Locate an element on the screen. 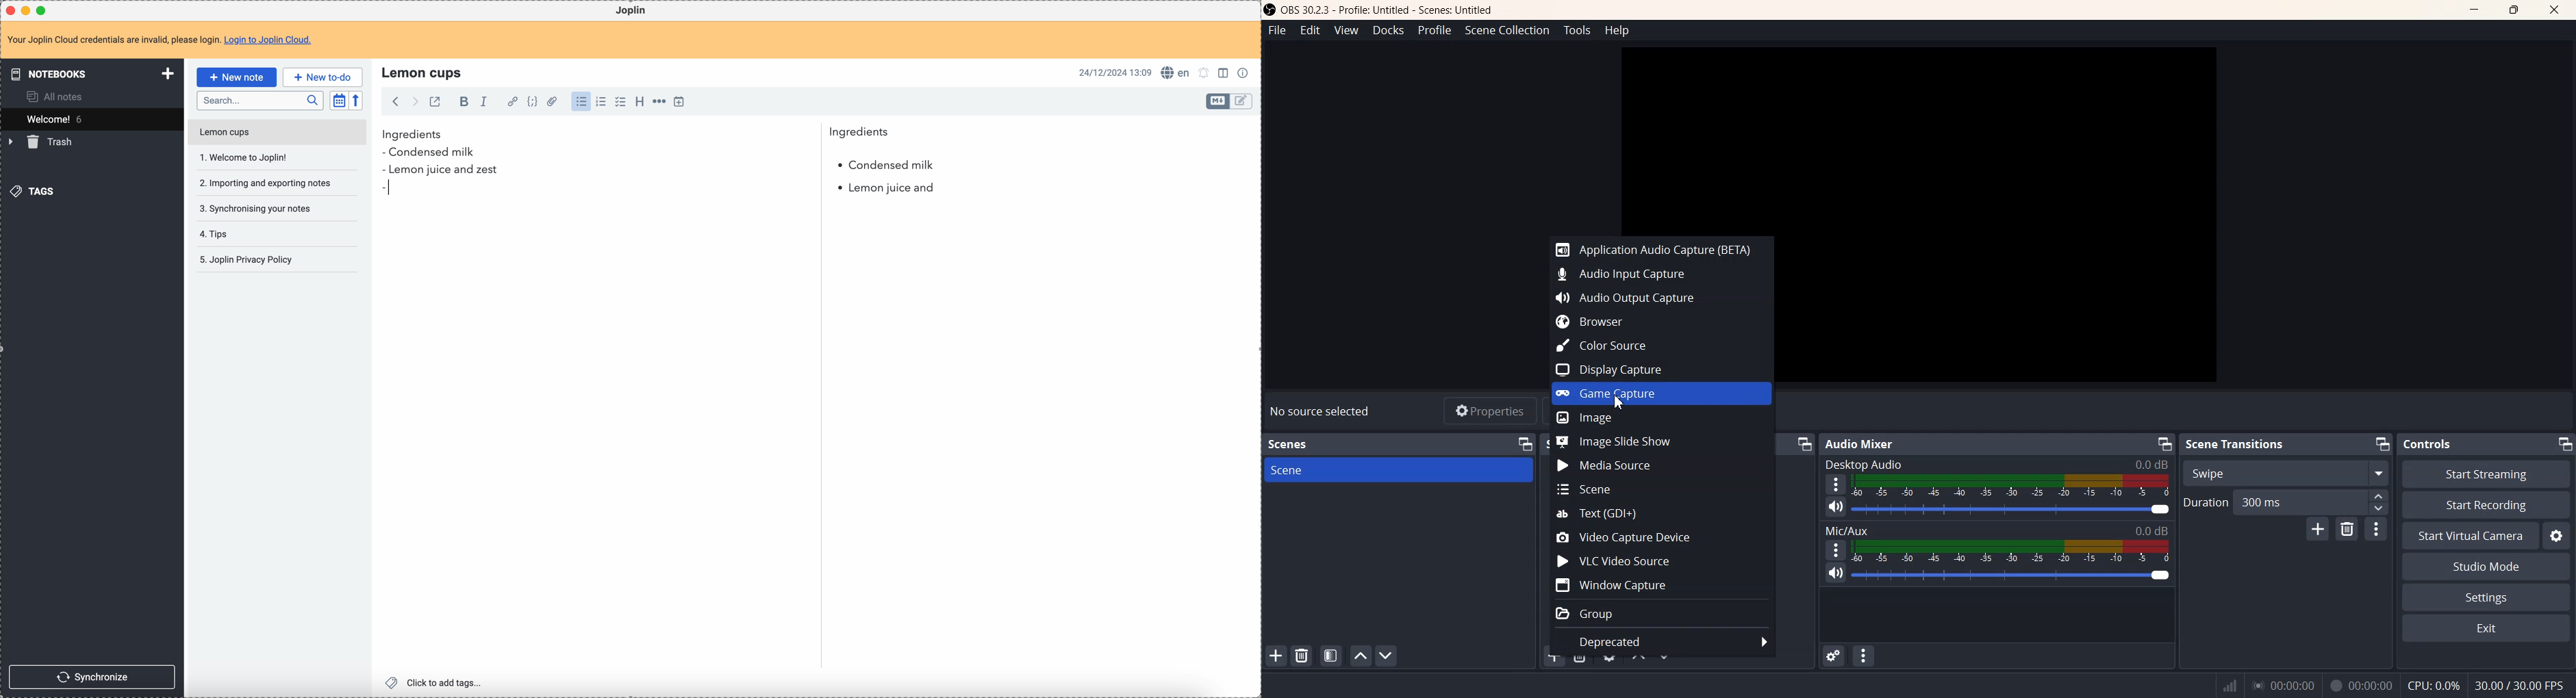  all notes is located at coordinates (58, 96).